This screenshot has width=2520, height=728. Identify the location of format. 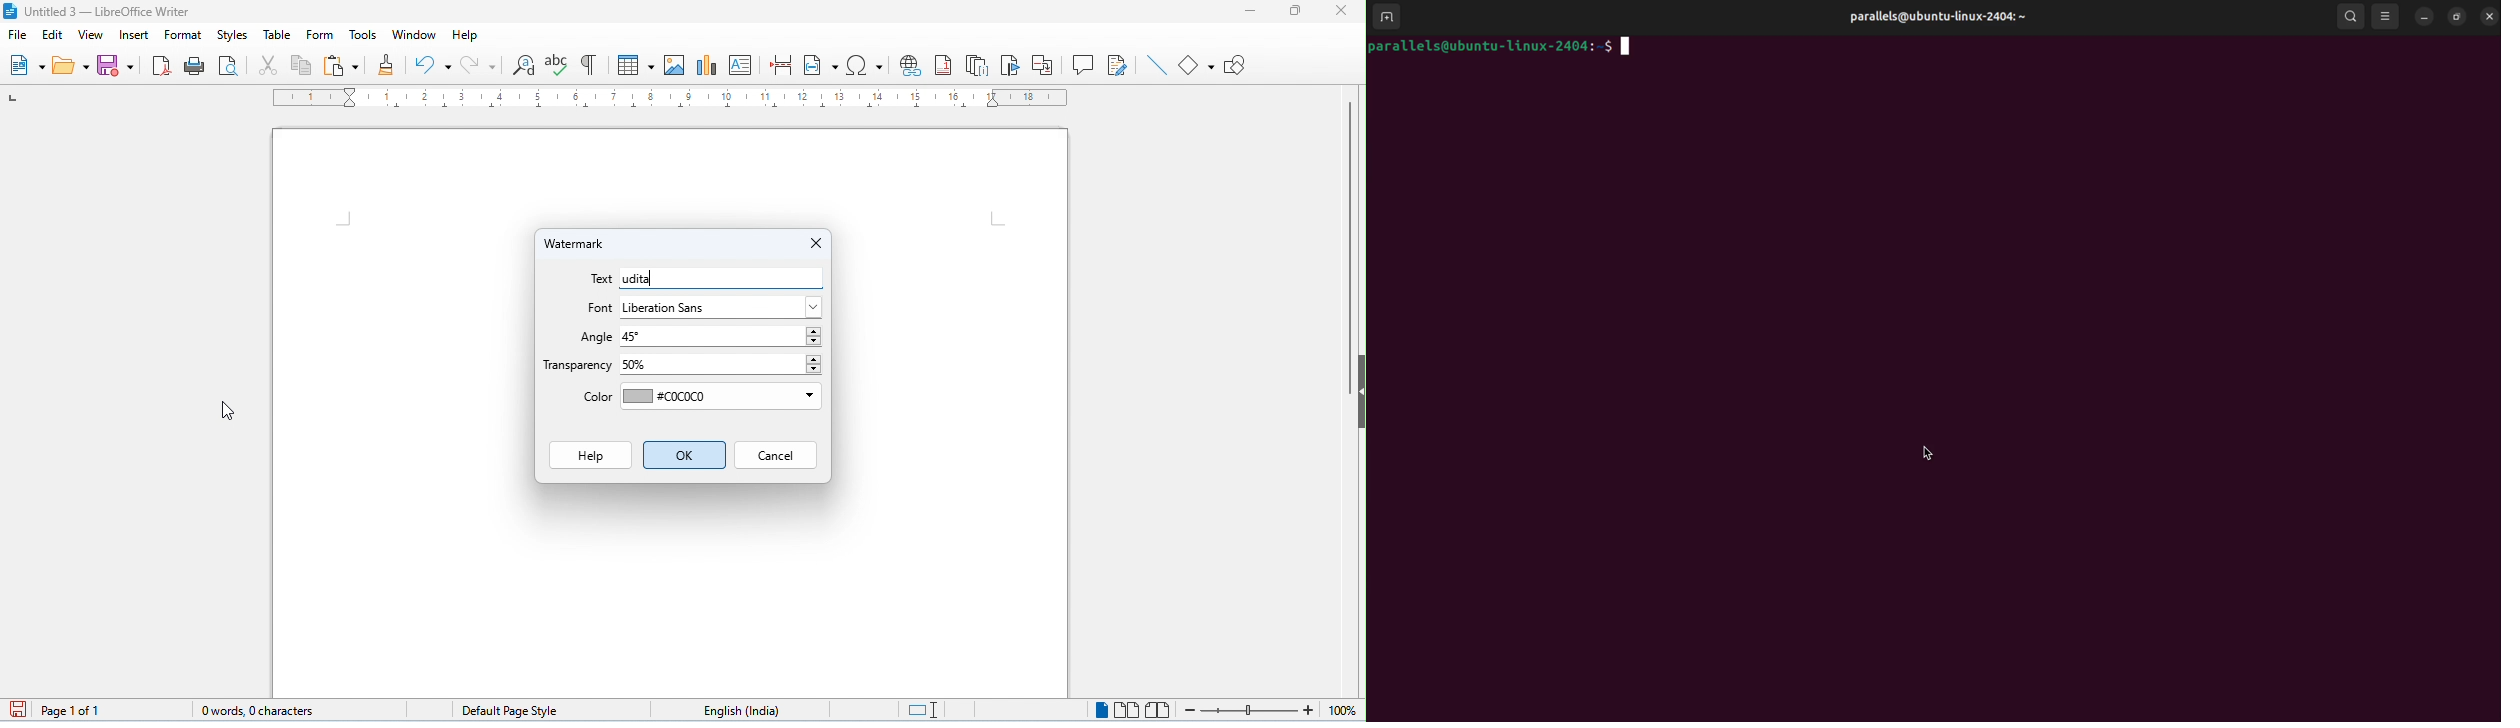
(181, 36).